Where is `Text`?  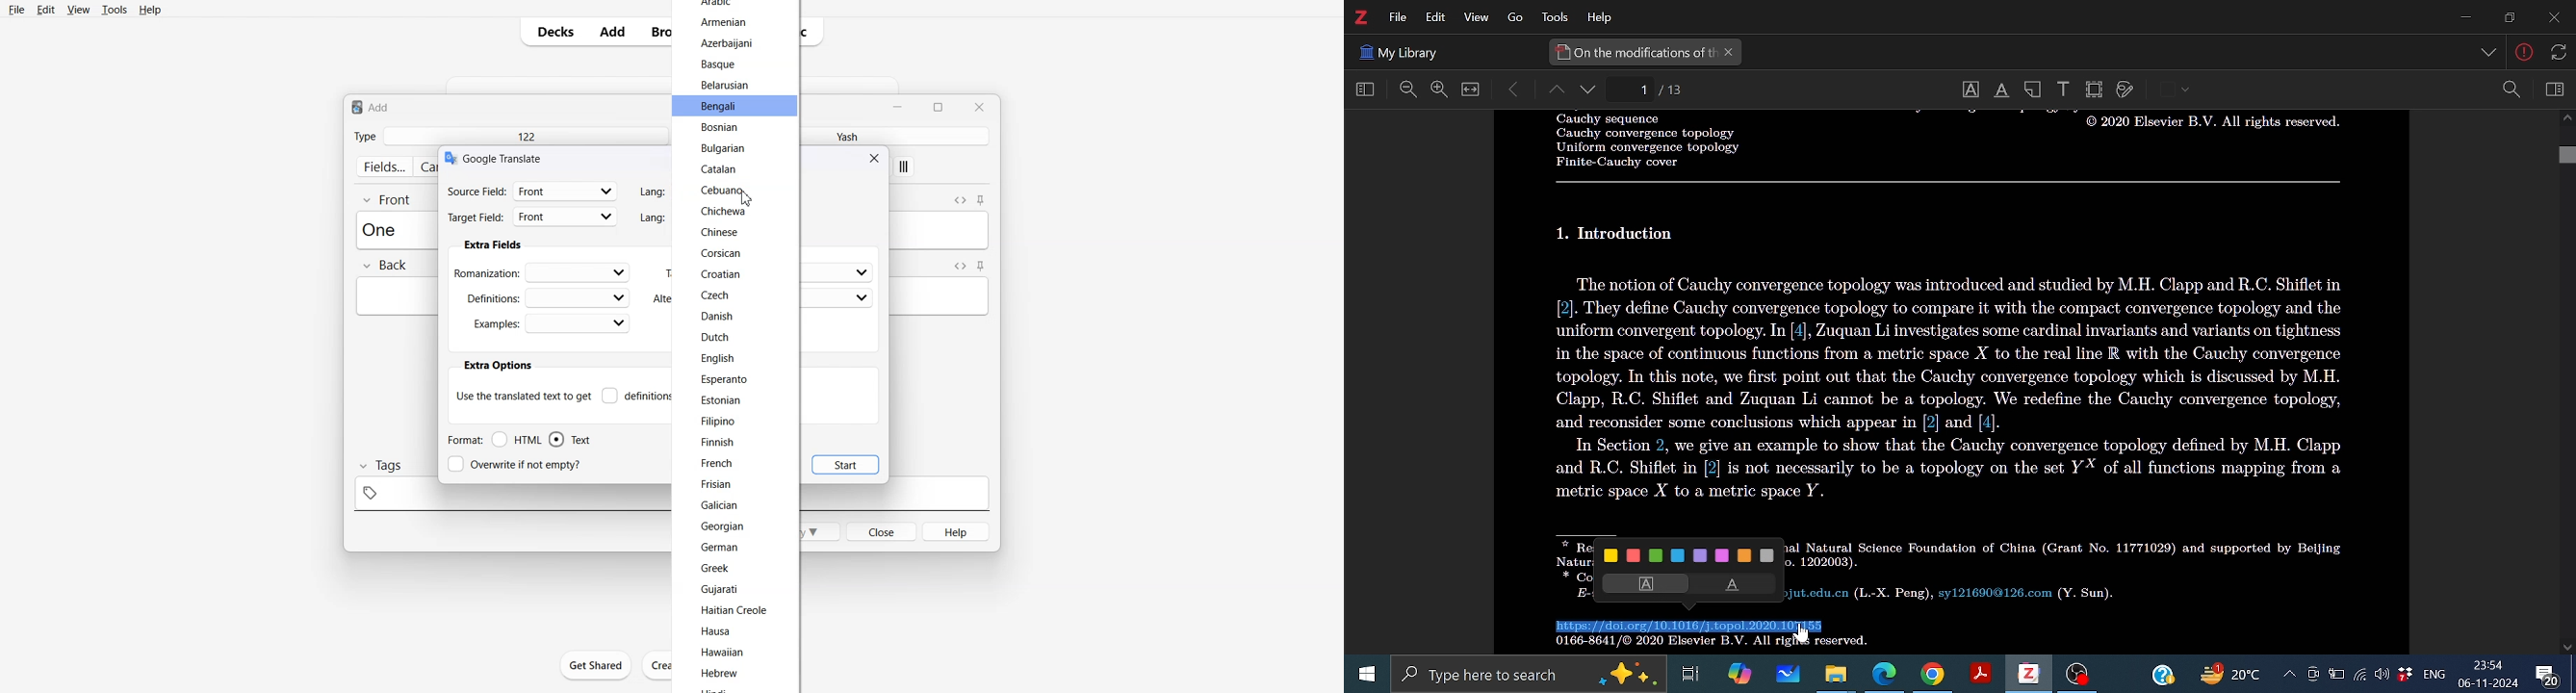
Text is located at coordinates (371, 106).